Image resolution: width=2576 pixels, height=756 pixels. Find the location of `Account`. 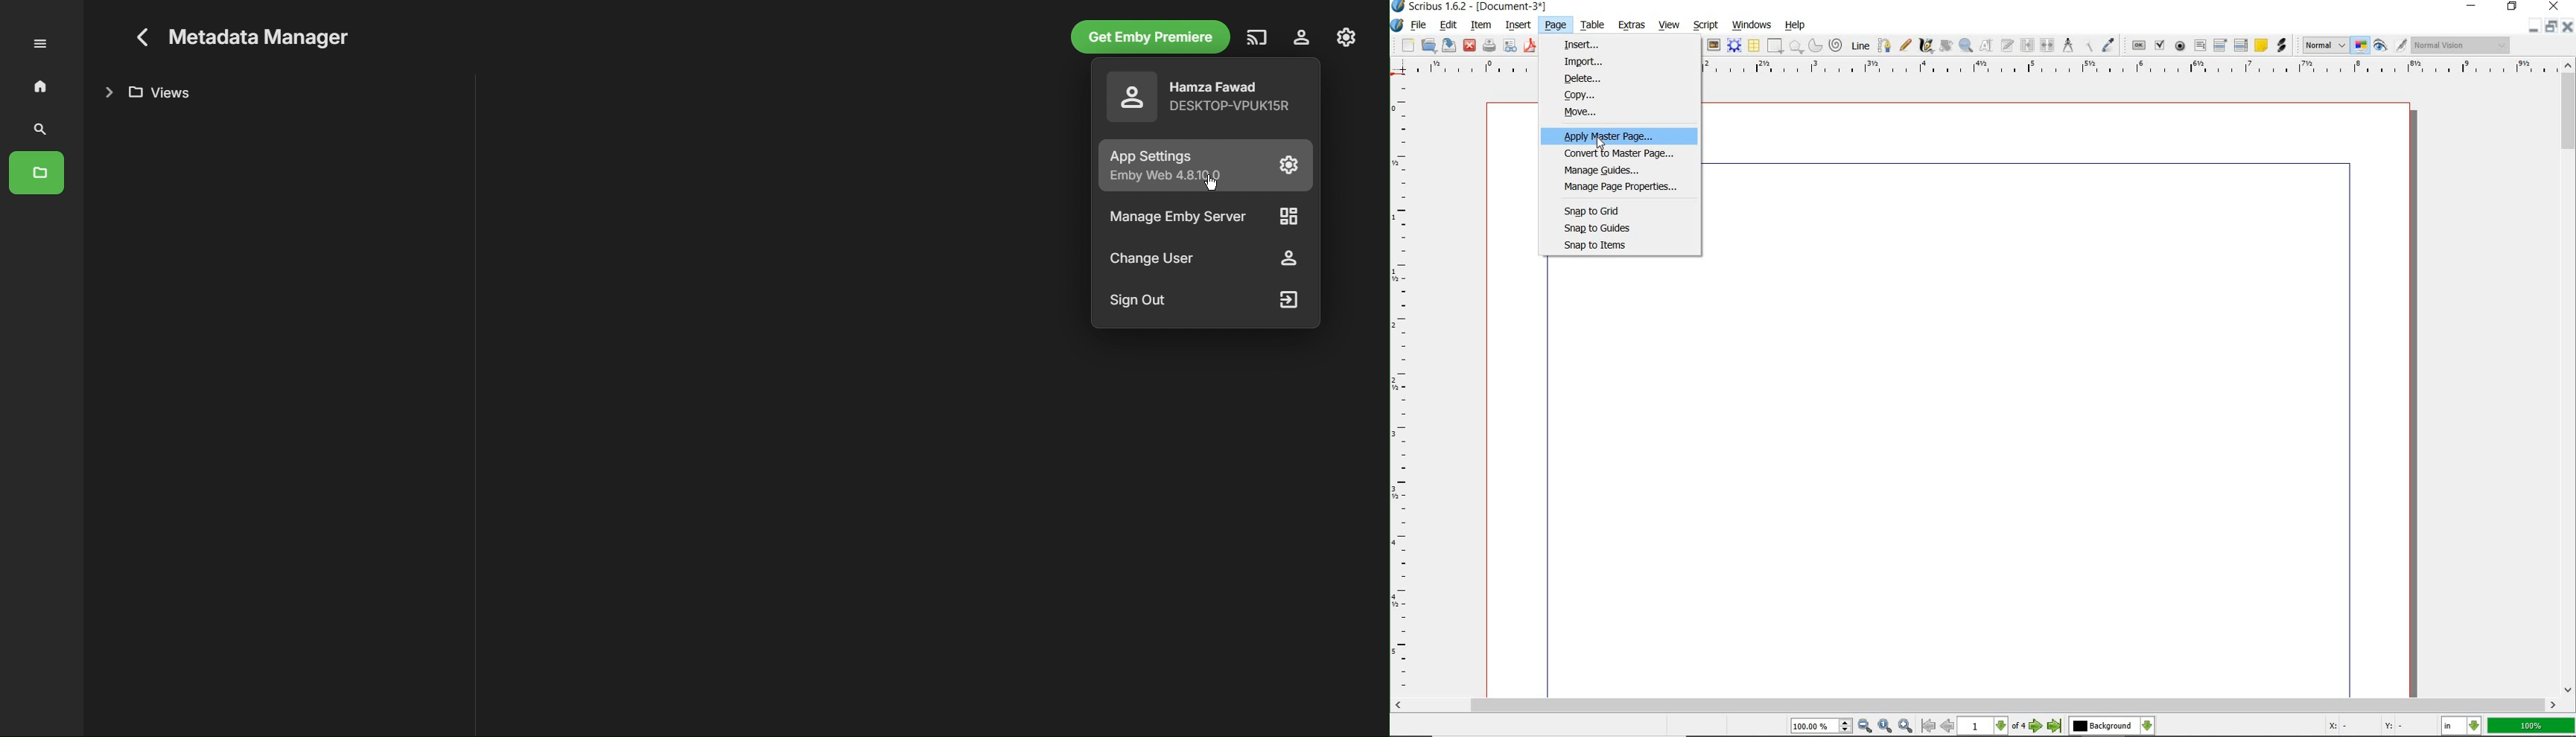

Account is located at coordinates (1304, 38).